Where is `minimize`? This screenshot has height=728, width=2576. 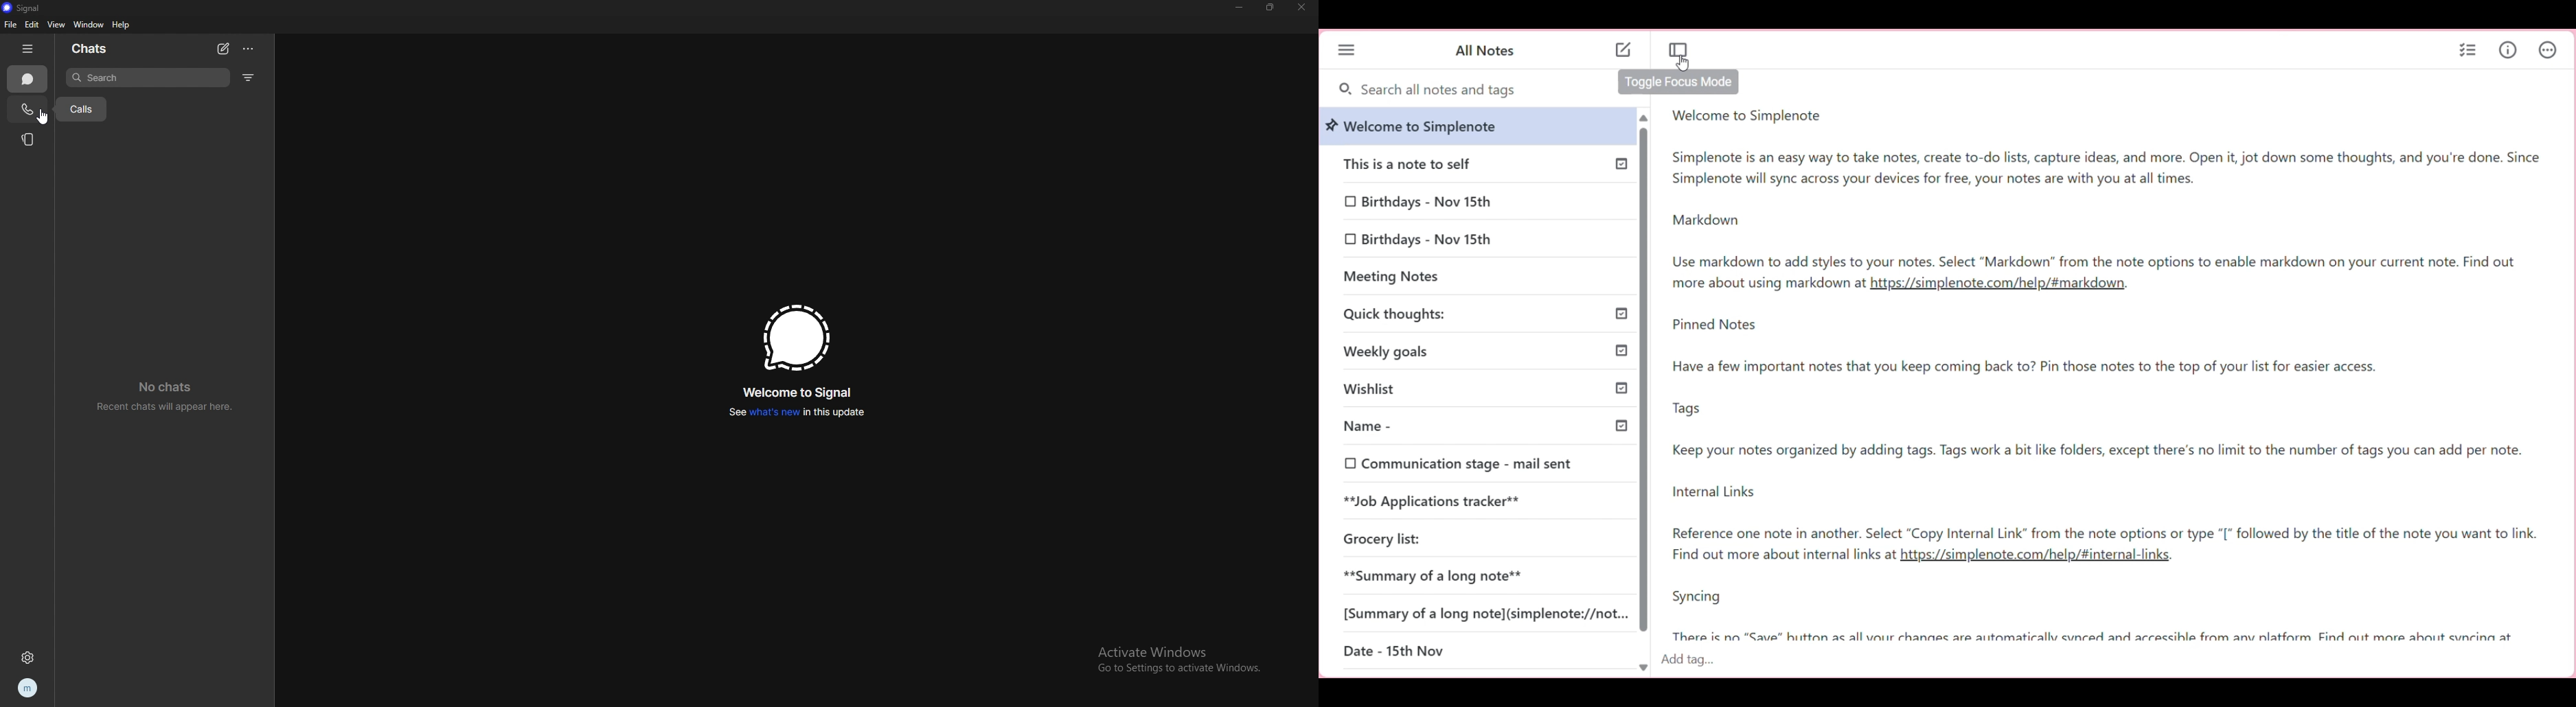 minimize is located at coordinates (1239, 8).